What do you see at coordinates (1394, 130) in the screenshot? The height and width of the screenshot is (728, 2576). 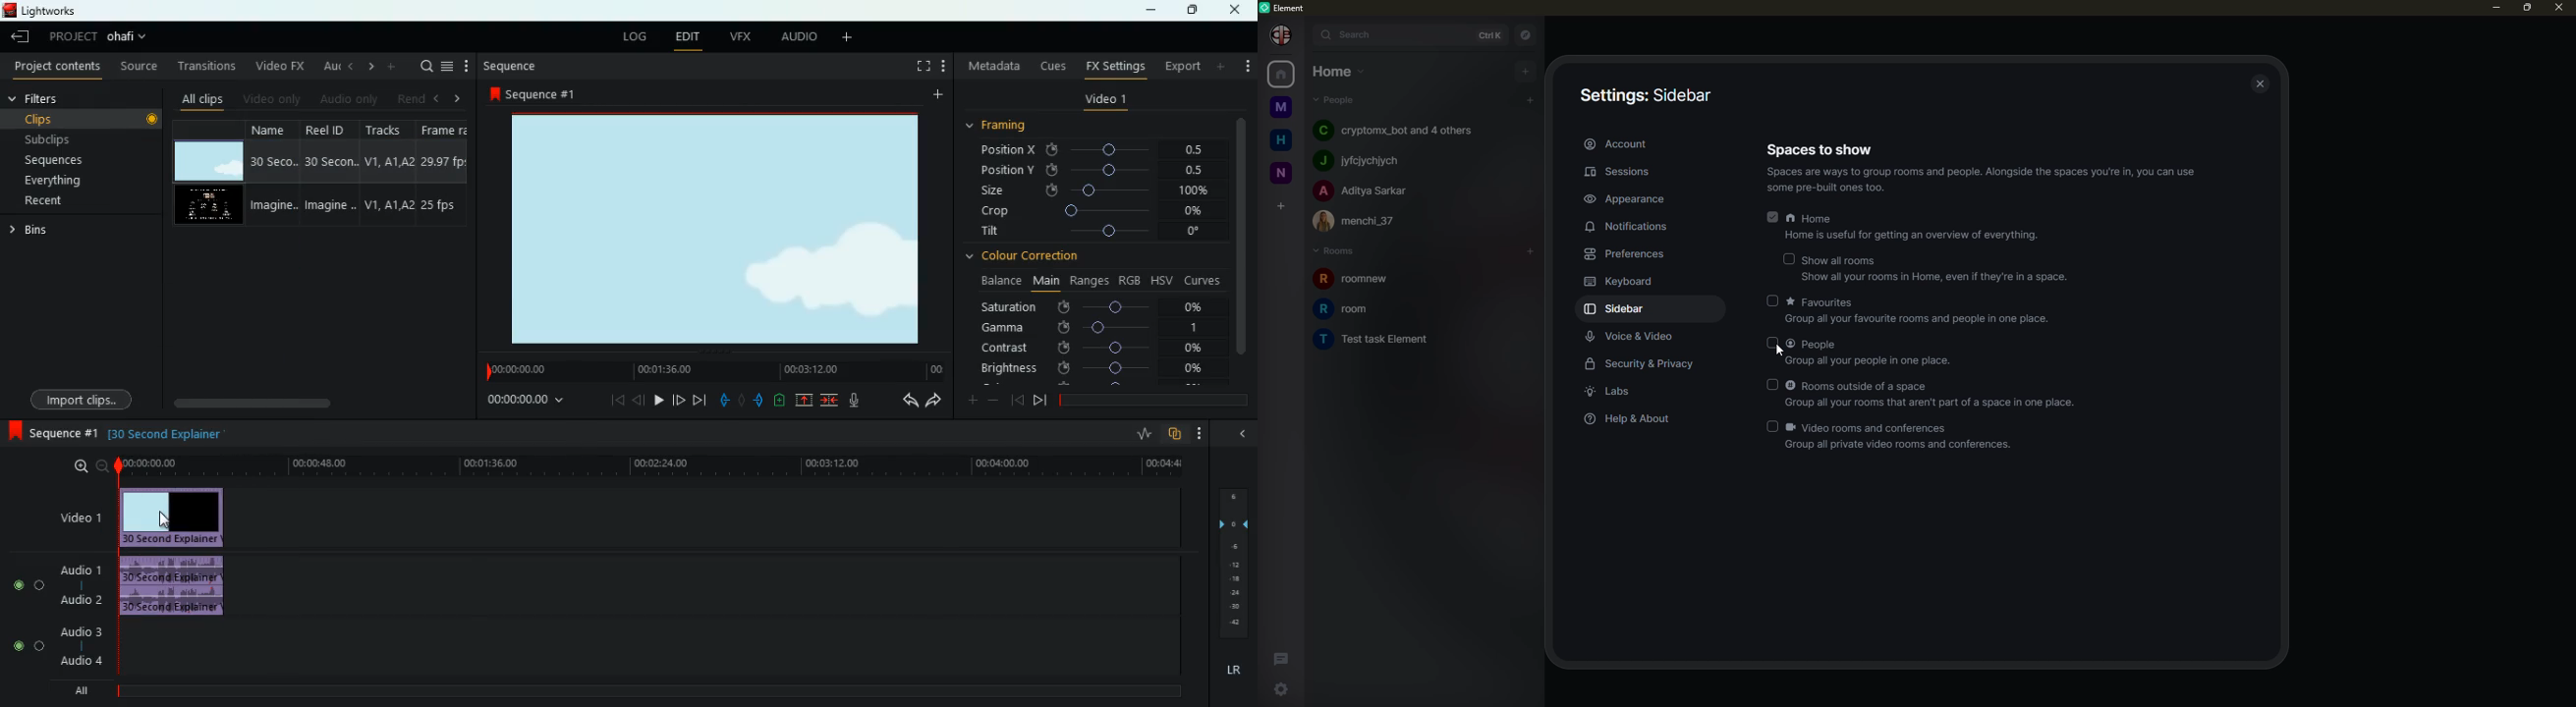 I see `people` at bounding box center [1394, 130].